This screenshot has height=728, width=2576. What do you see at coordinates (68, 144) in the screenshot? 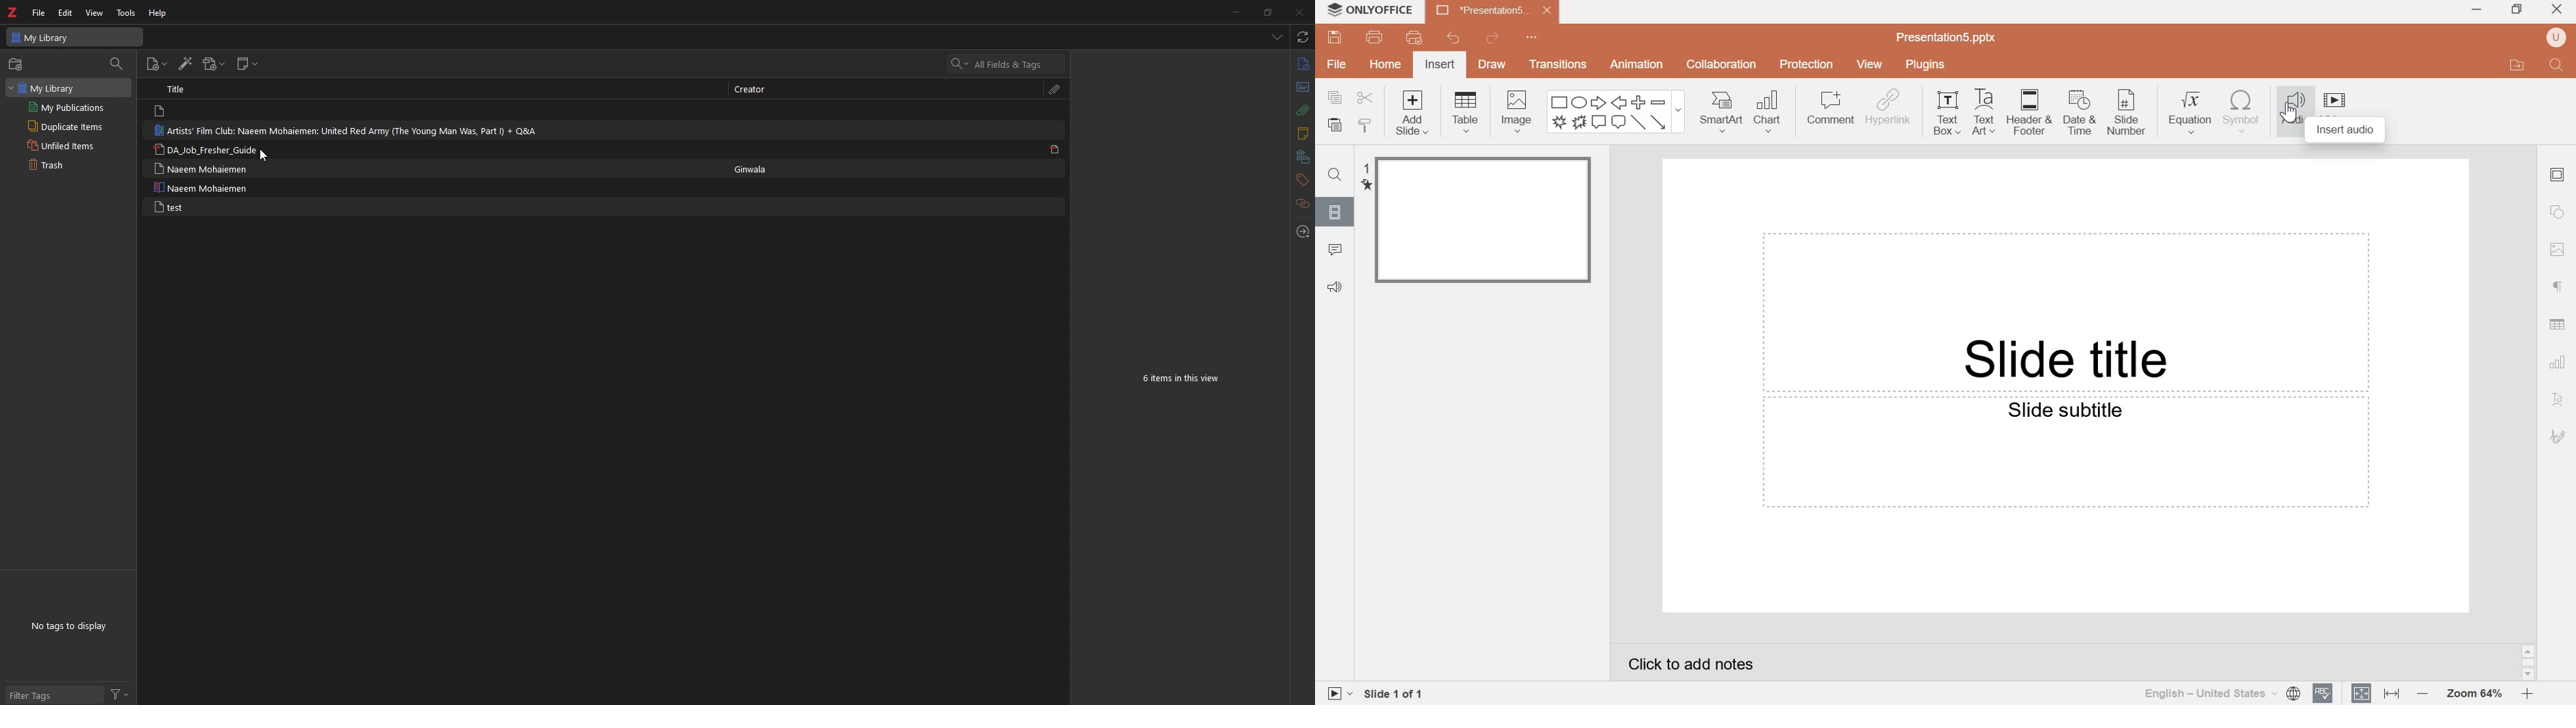
I see `unfiled items` at bounding box center [68, 144].